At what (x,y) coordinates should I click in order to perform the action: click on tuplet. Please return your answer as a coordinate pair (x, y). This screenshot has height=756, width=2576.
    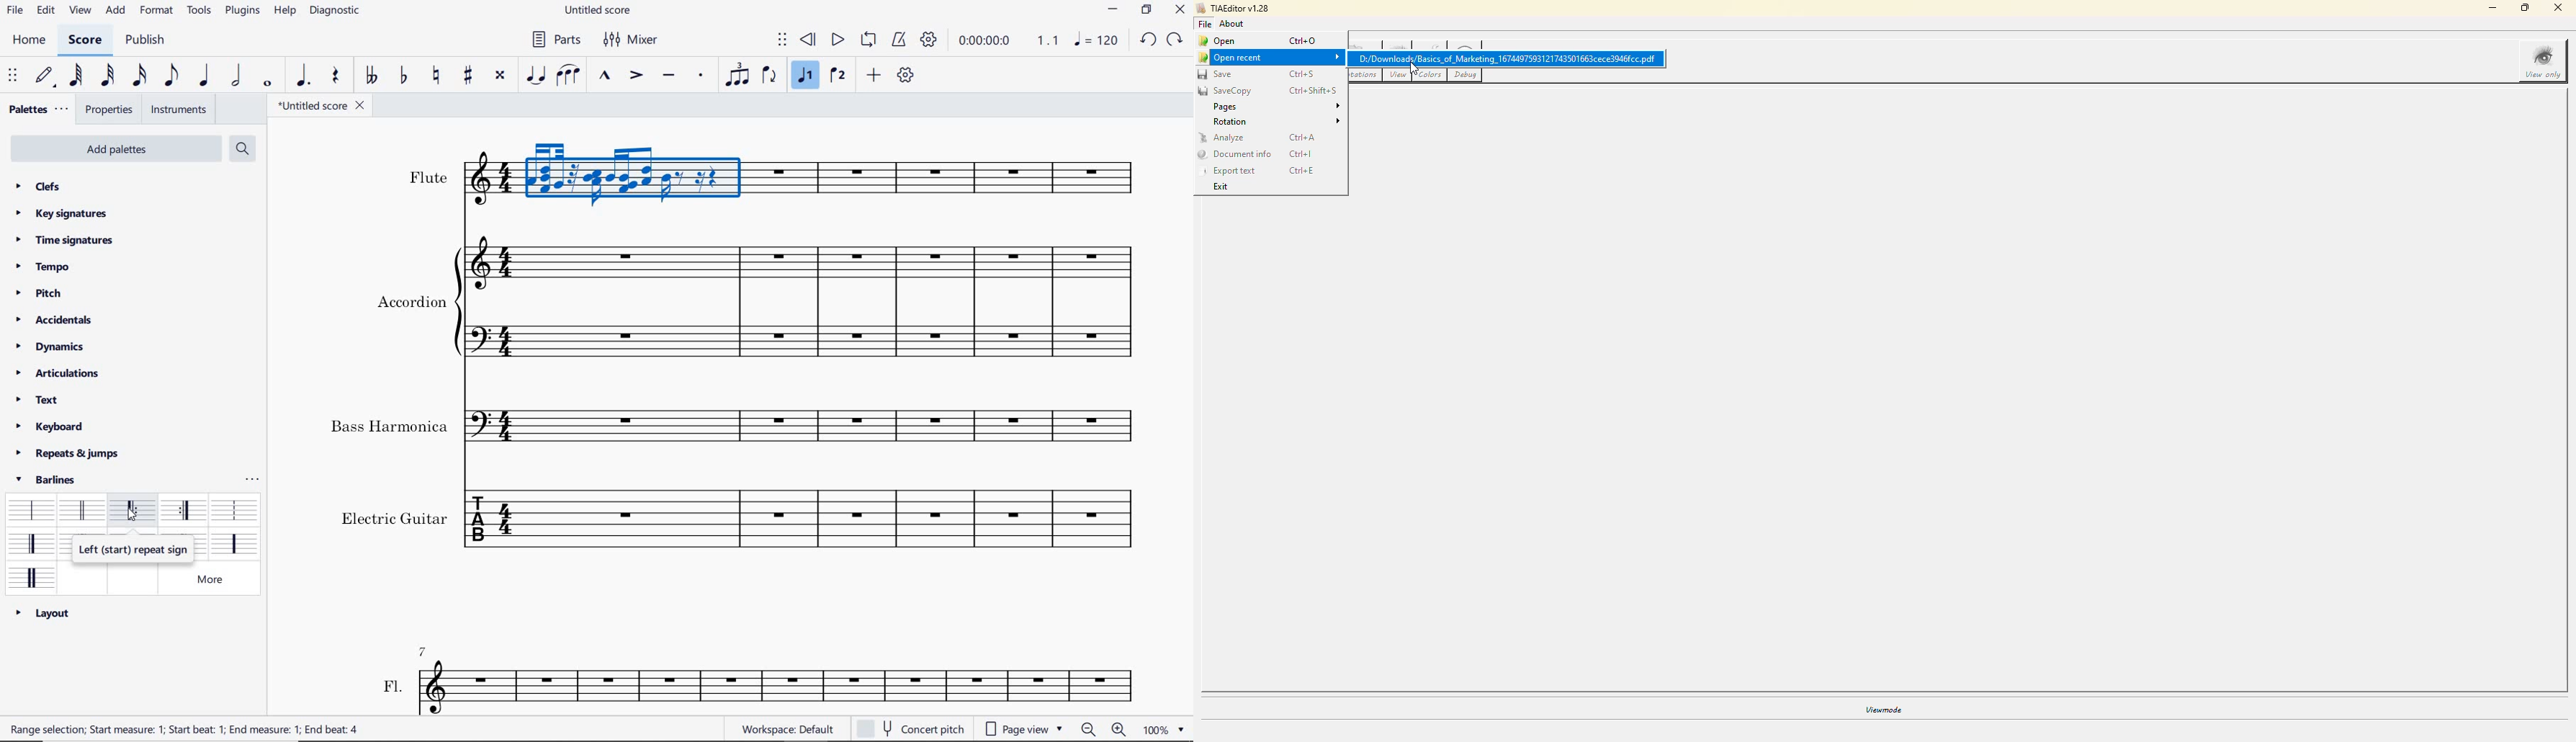
    Looking at the image, I should click on (738, 76).